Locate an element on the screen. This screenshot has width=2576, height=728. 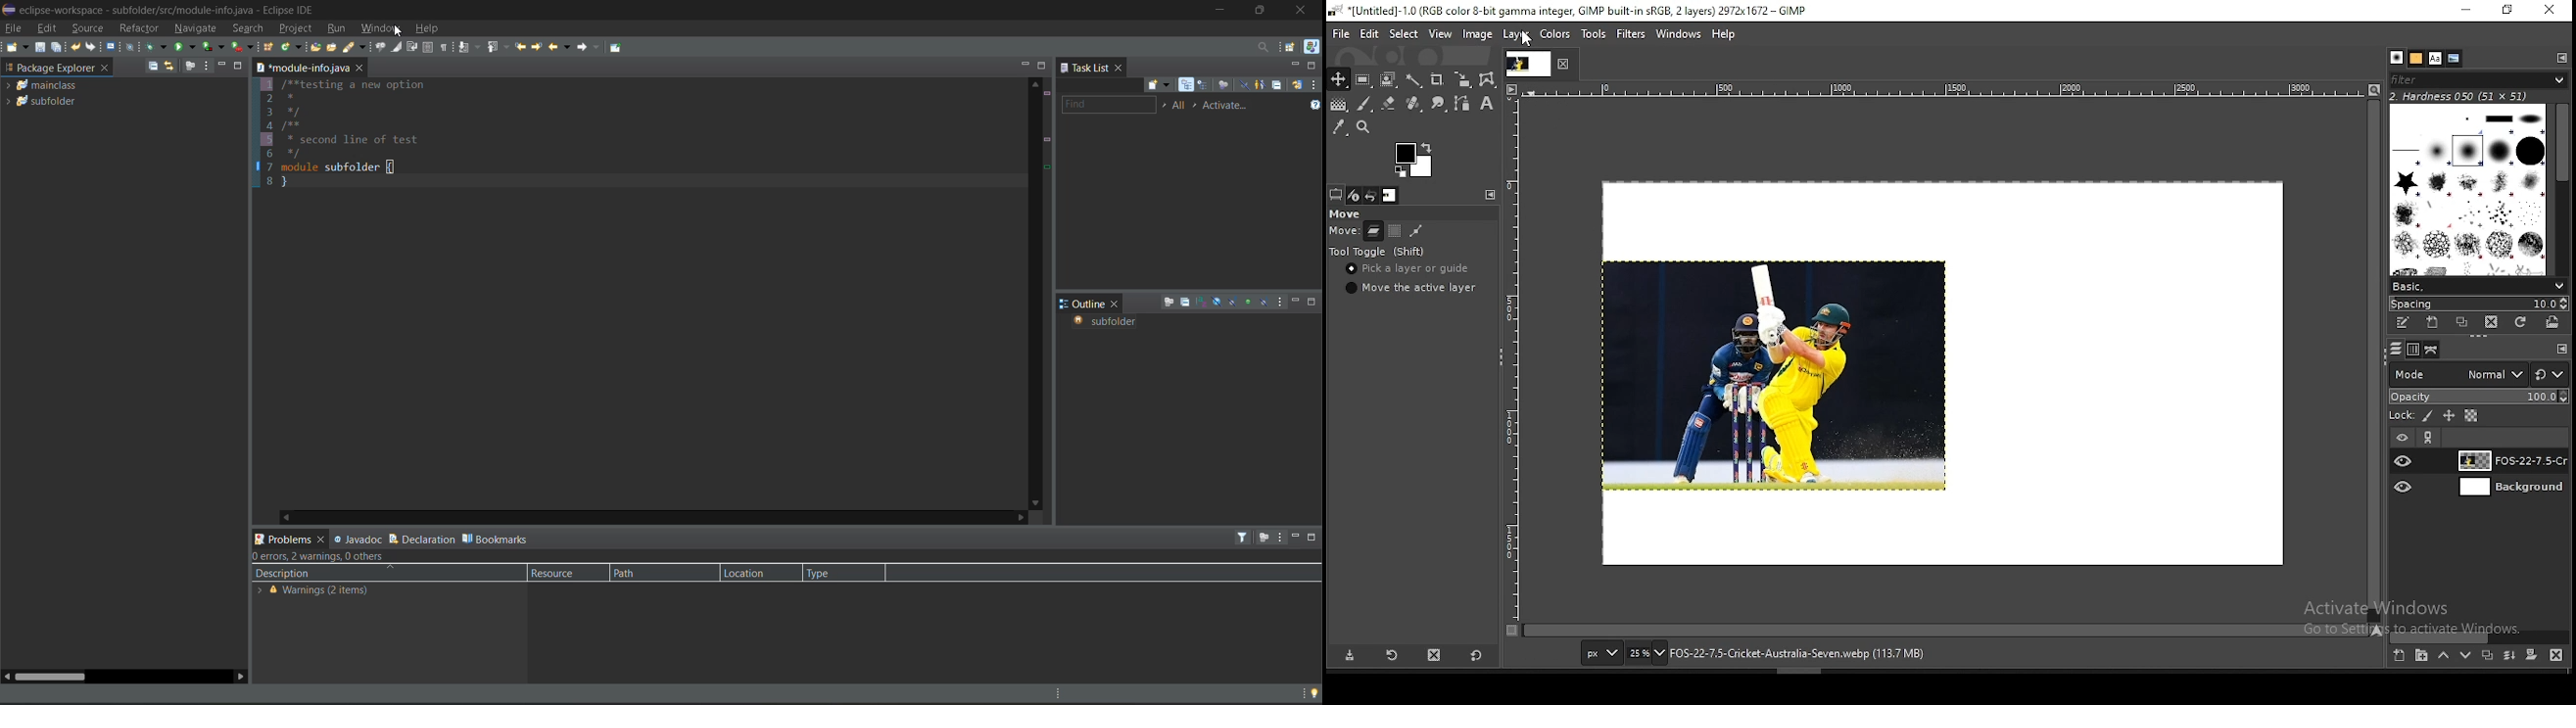
new layer  is located at coordinates (2398, 657).